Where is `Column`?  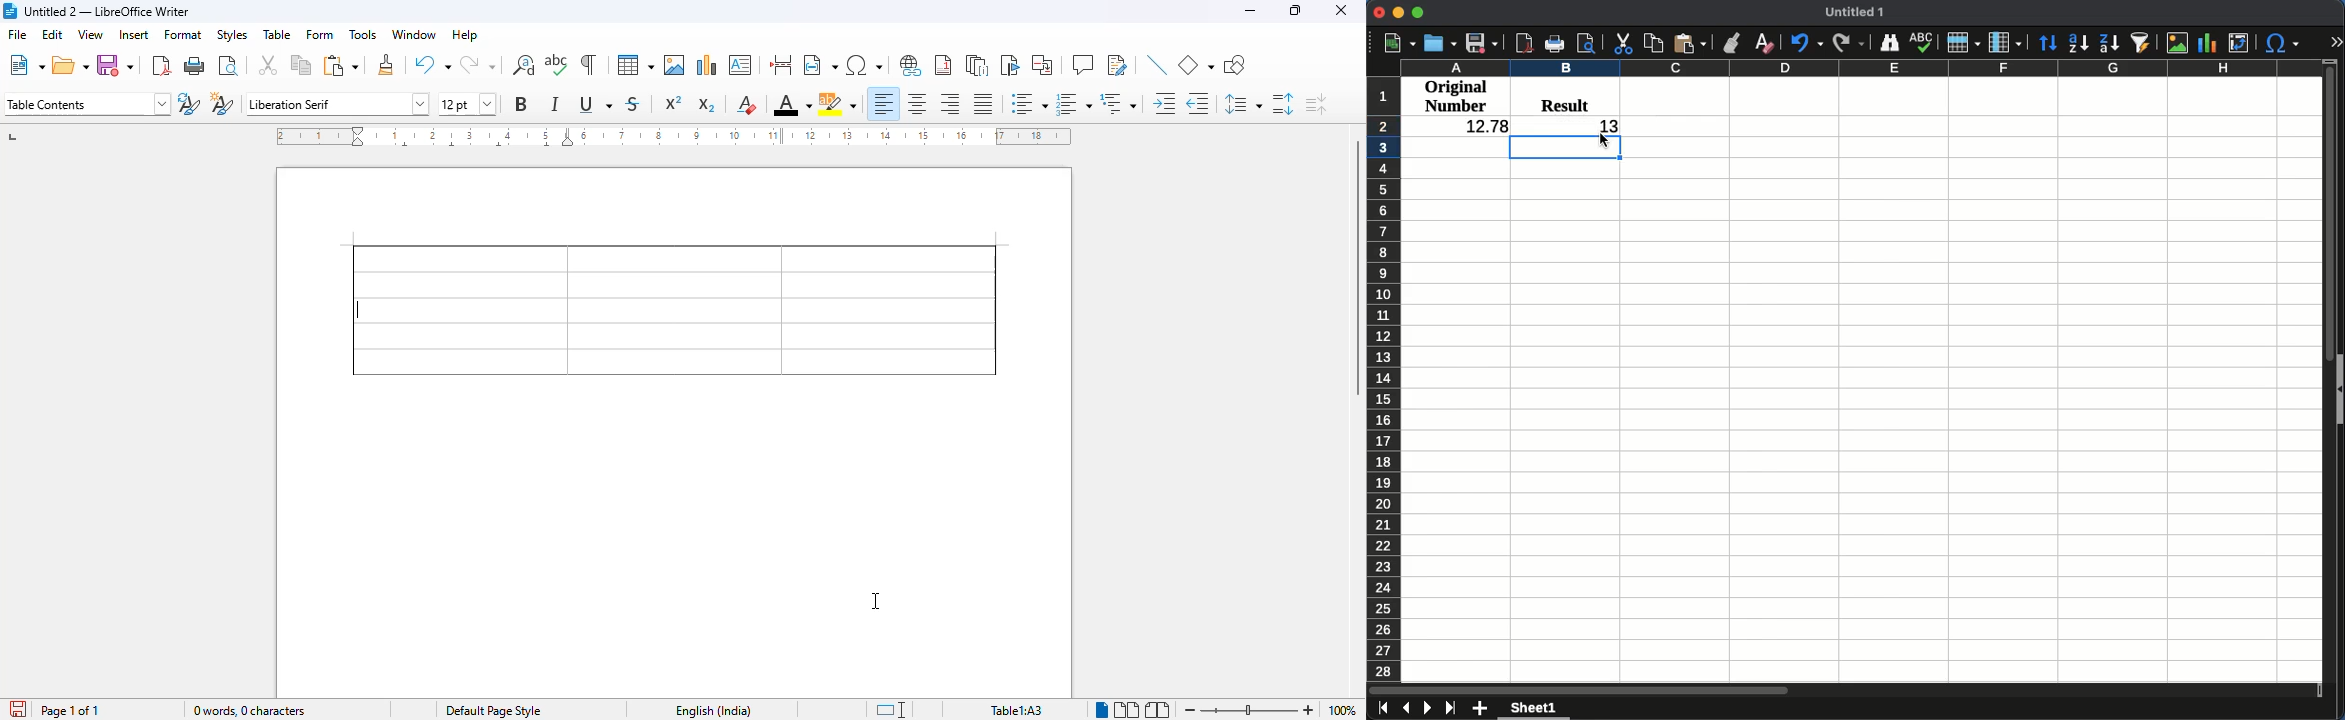 Column is located at coordinates (1856, 70).